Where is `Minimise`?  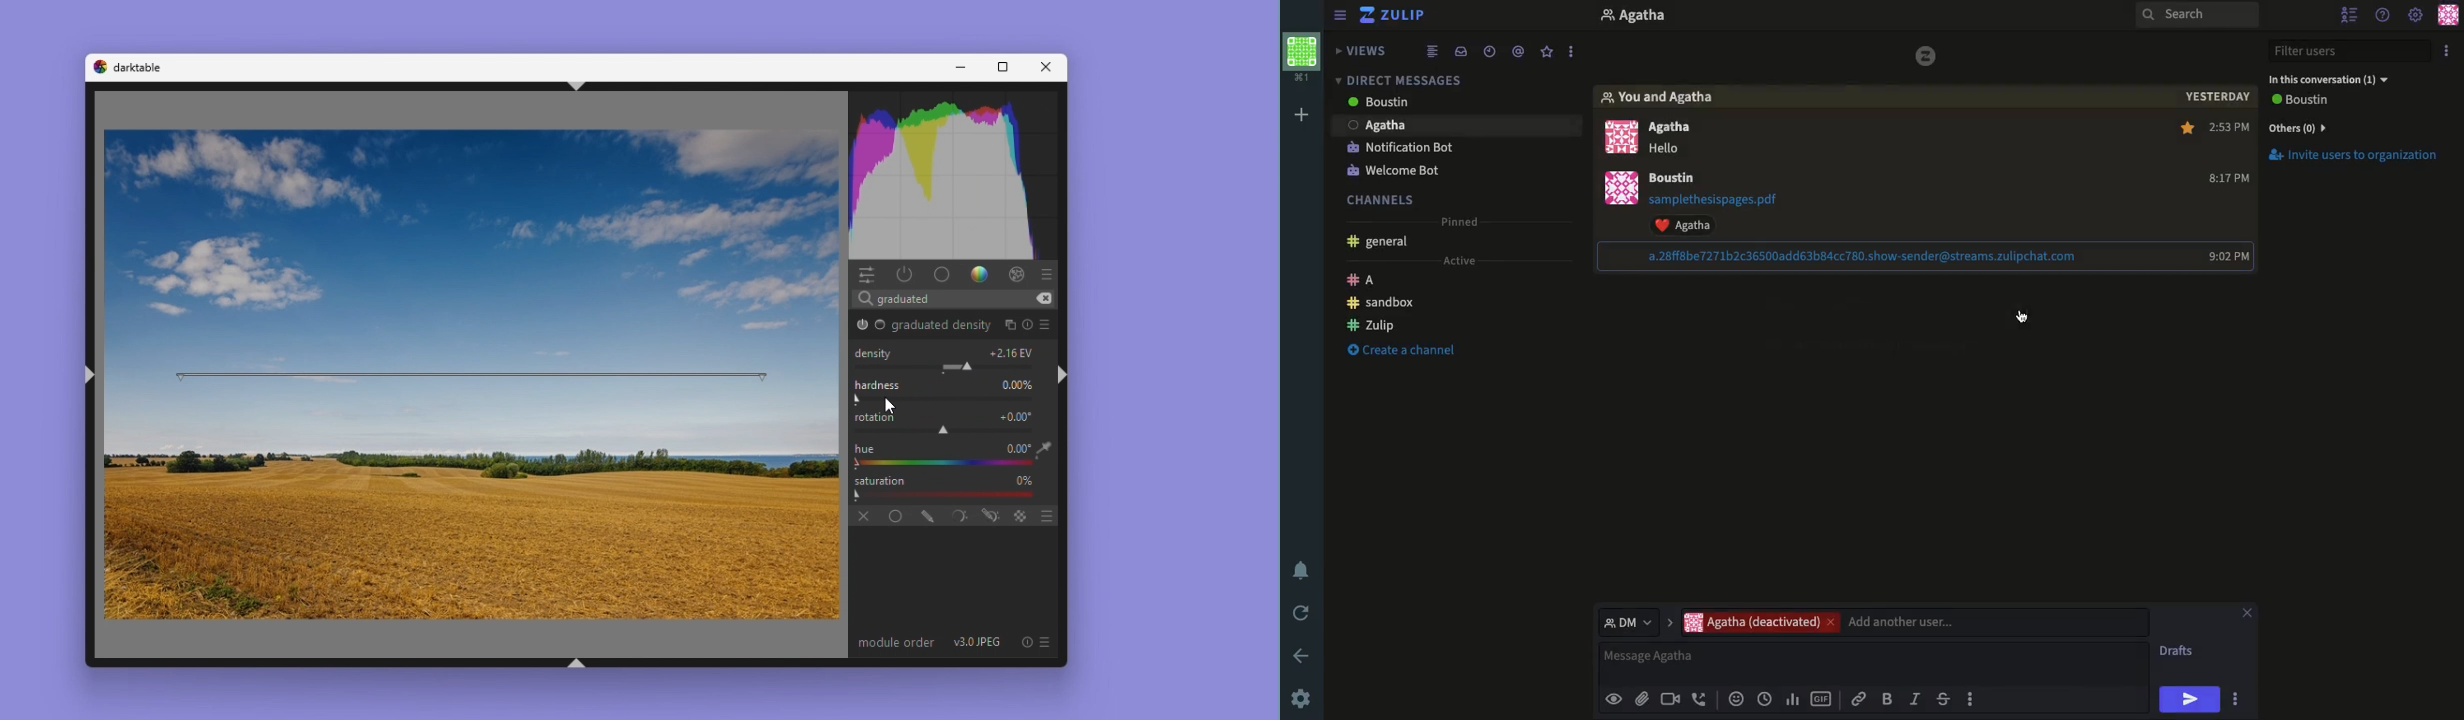
Minimise is located at coordinates (959, 67).